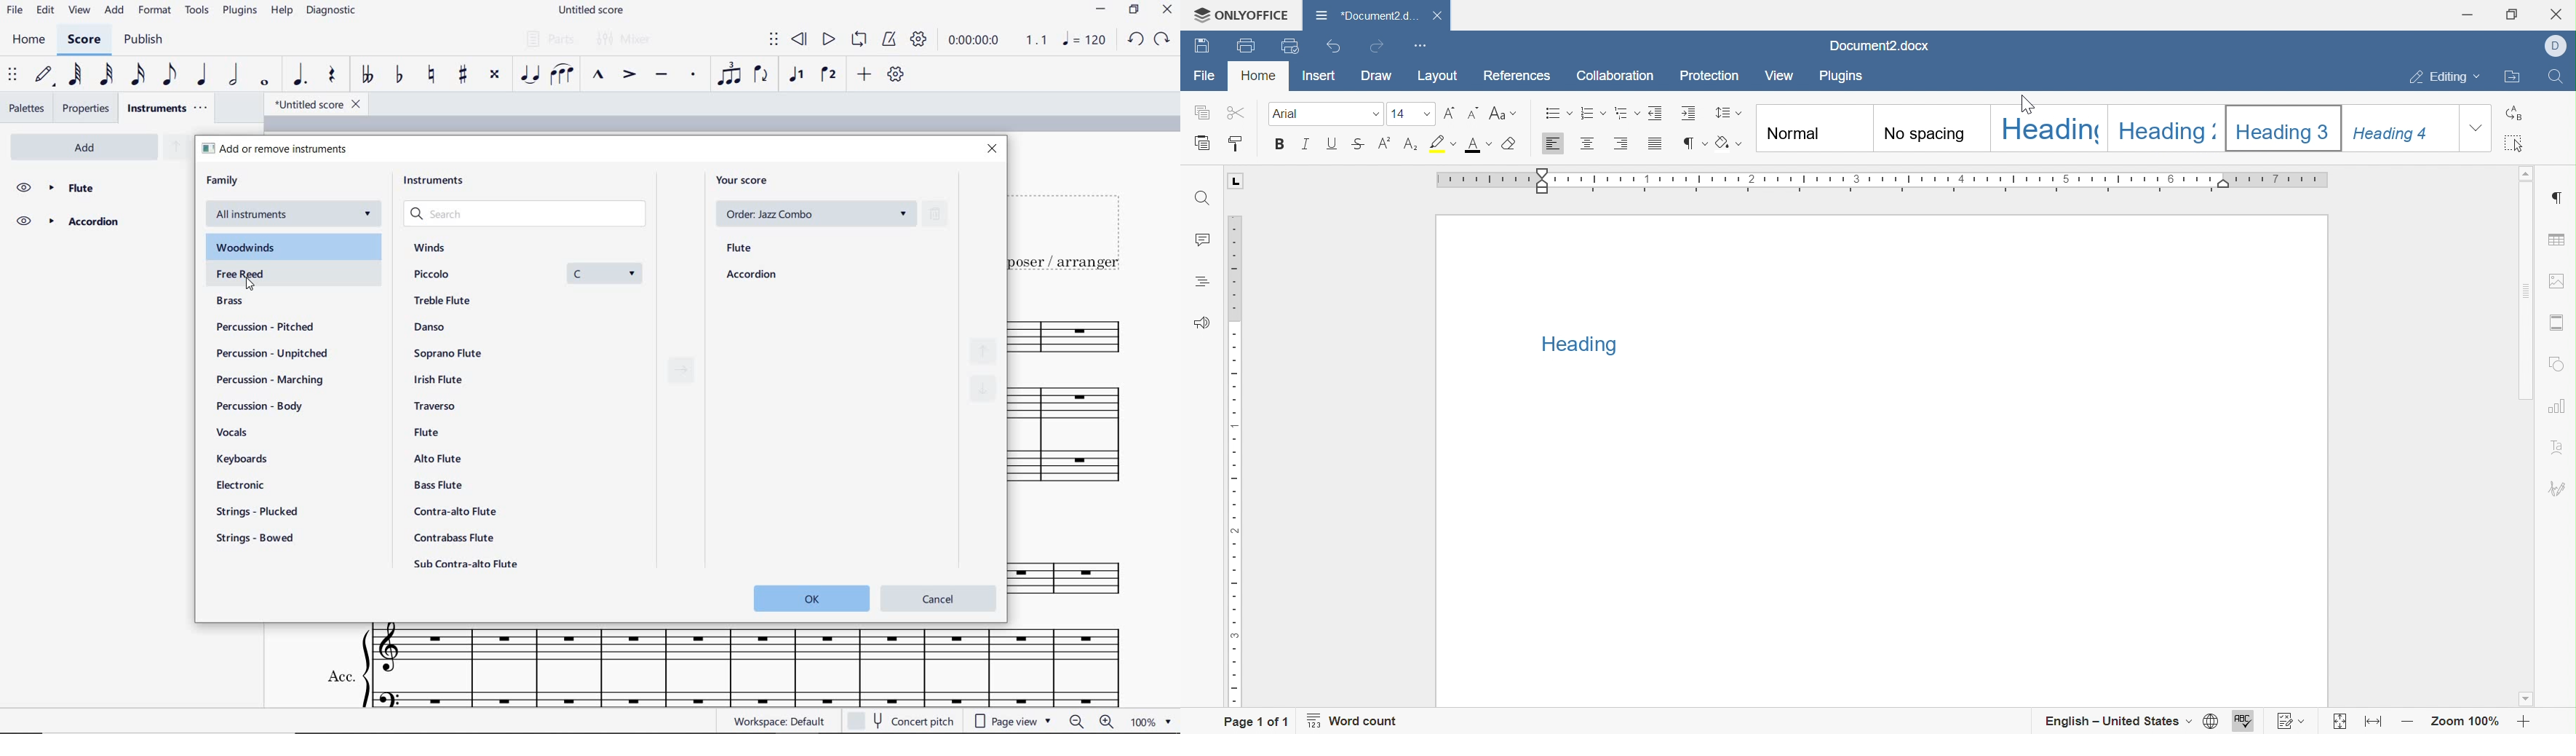  What do you see at coordinates (115, 10) in the screenshot?
I see `ADD` at bounding box center [115, 10].